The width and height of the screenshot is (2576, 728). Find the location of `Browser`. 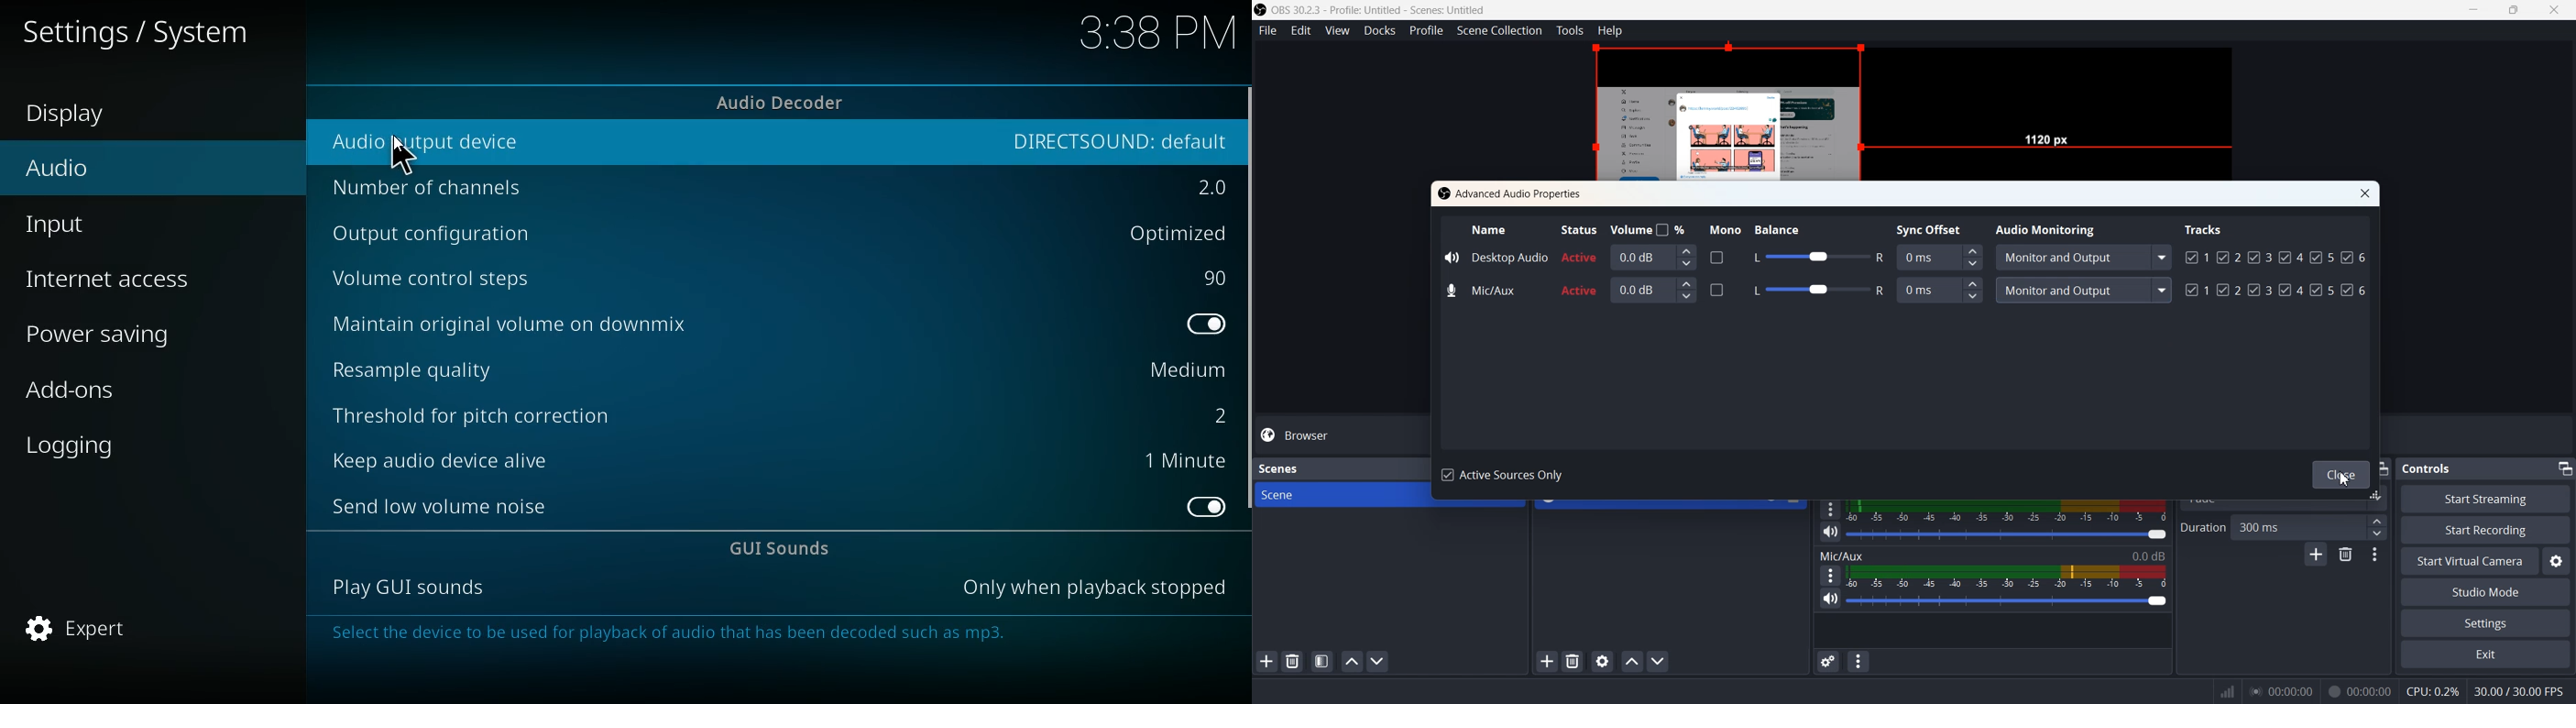

Browser is located at coordinates (1340, 435).